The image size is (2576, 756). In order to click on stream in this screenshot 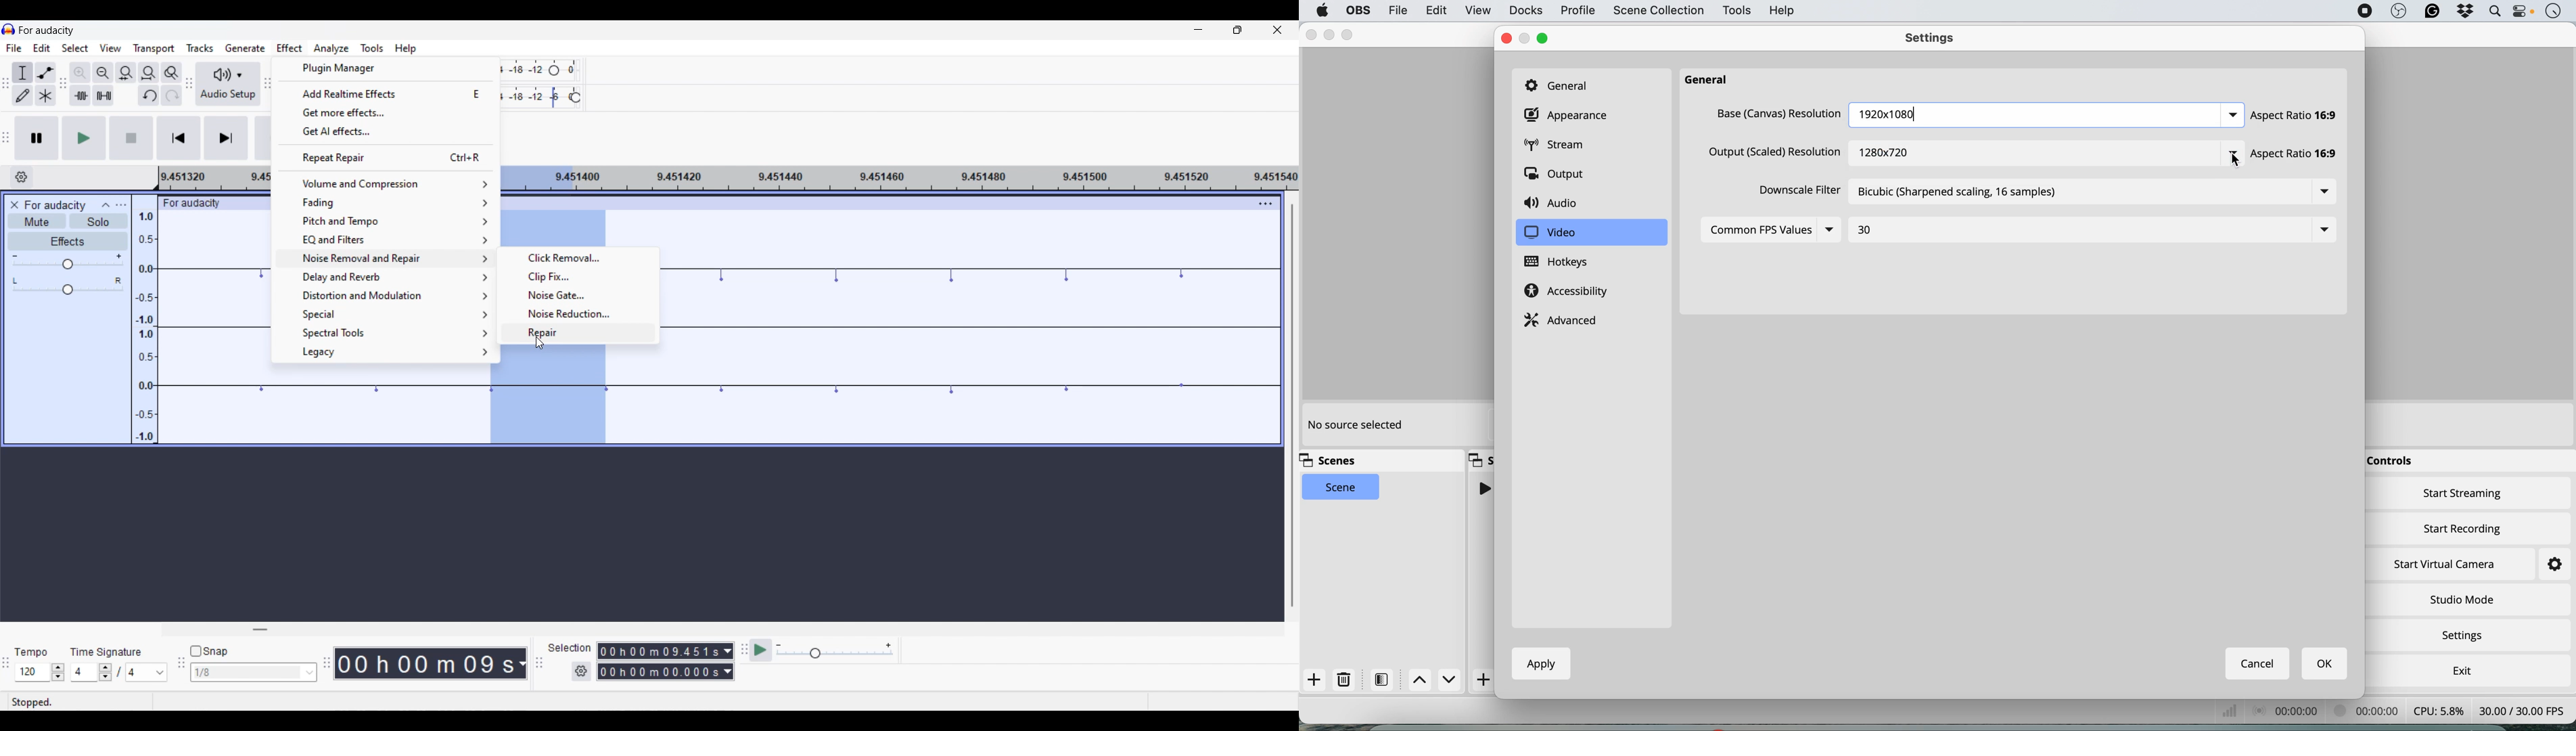, I will do `click(1562, 146)`.